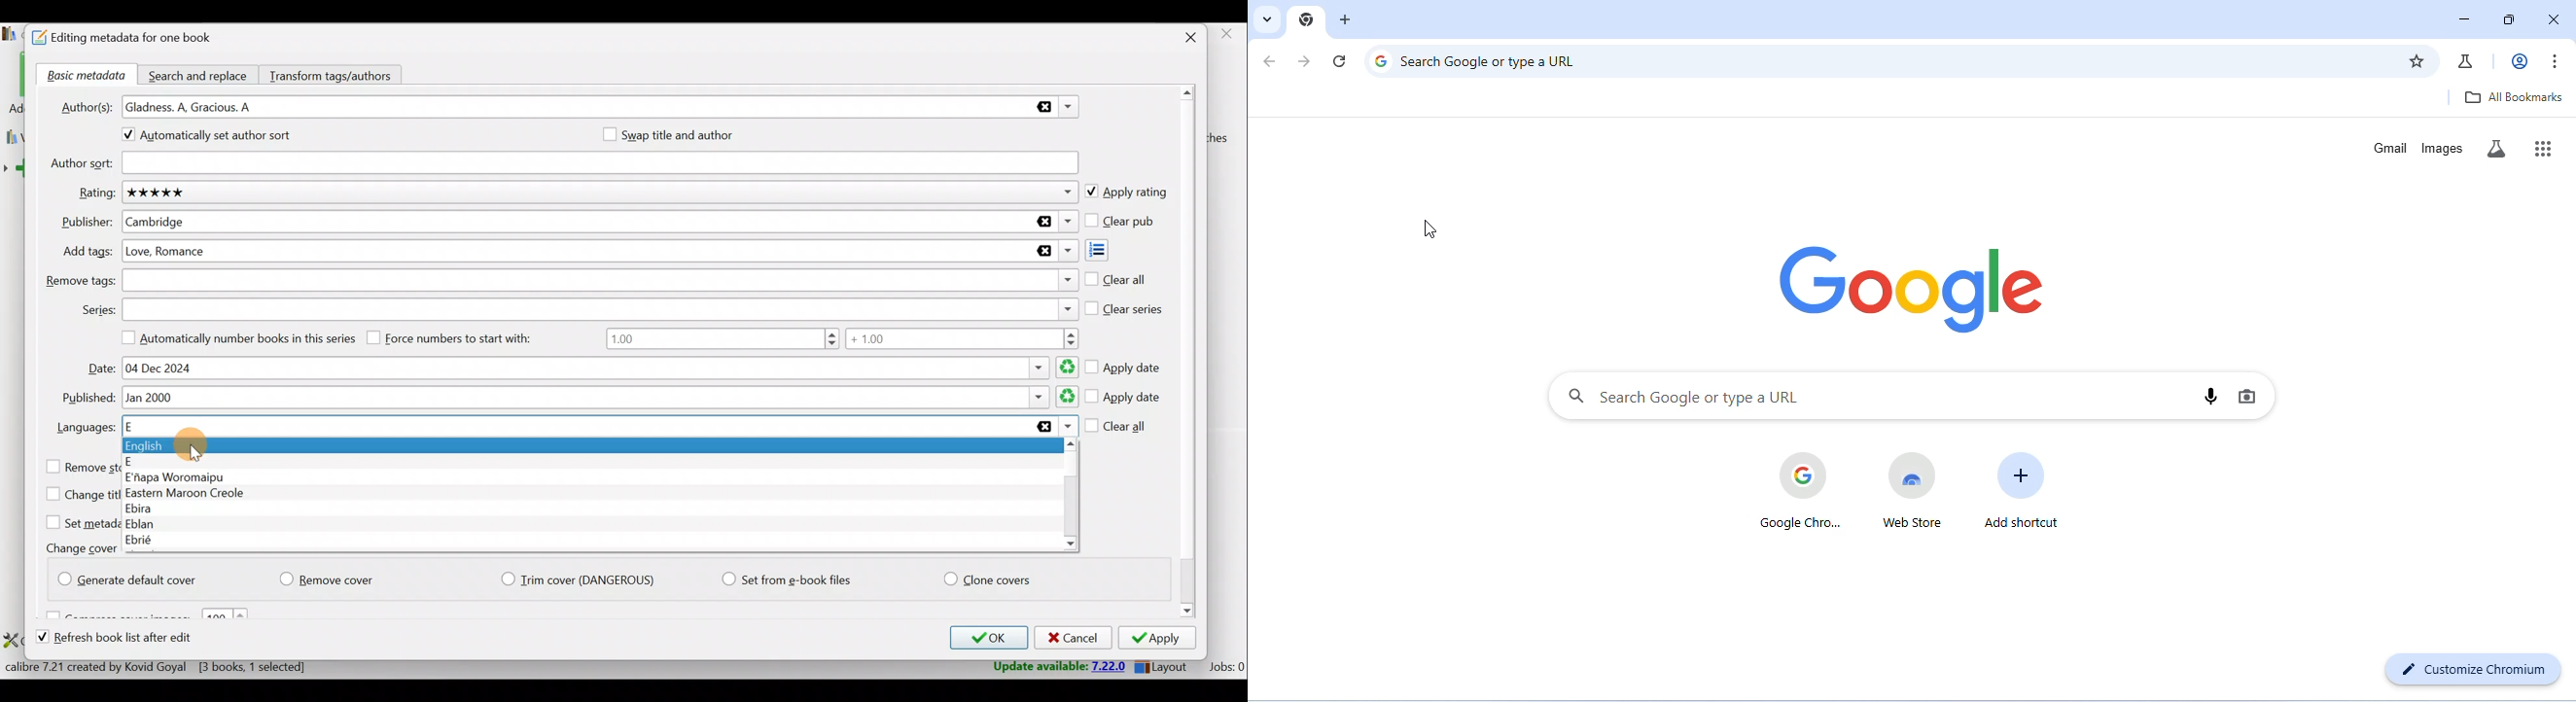 The width and height of the screenshot is (2576, 728). What do you see at coordinates (2389, 147) in the screenshot?
I see `gmail` at bounding box center [2389, 147].